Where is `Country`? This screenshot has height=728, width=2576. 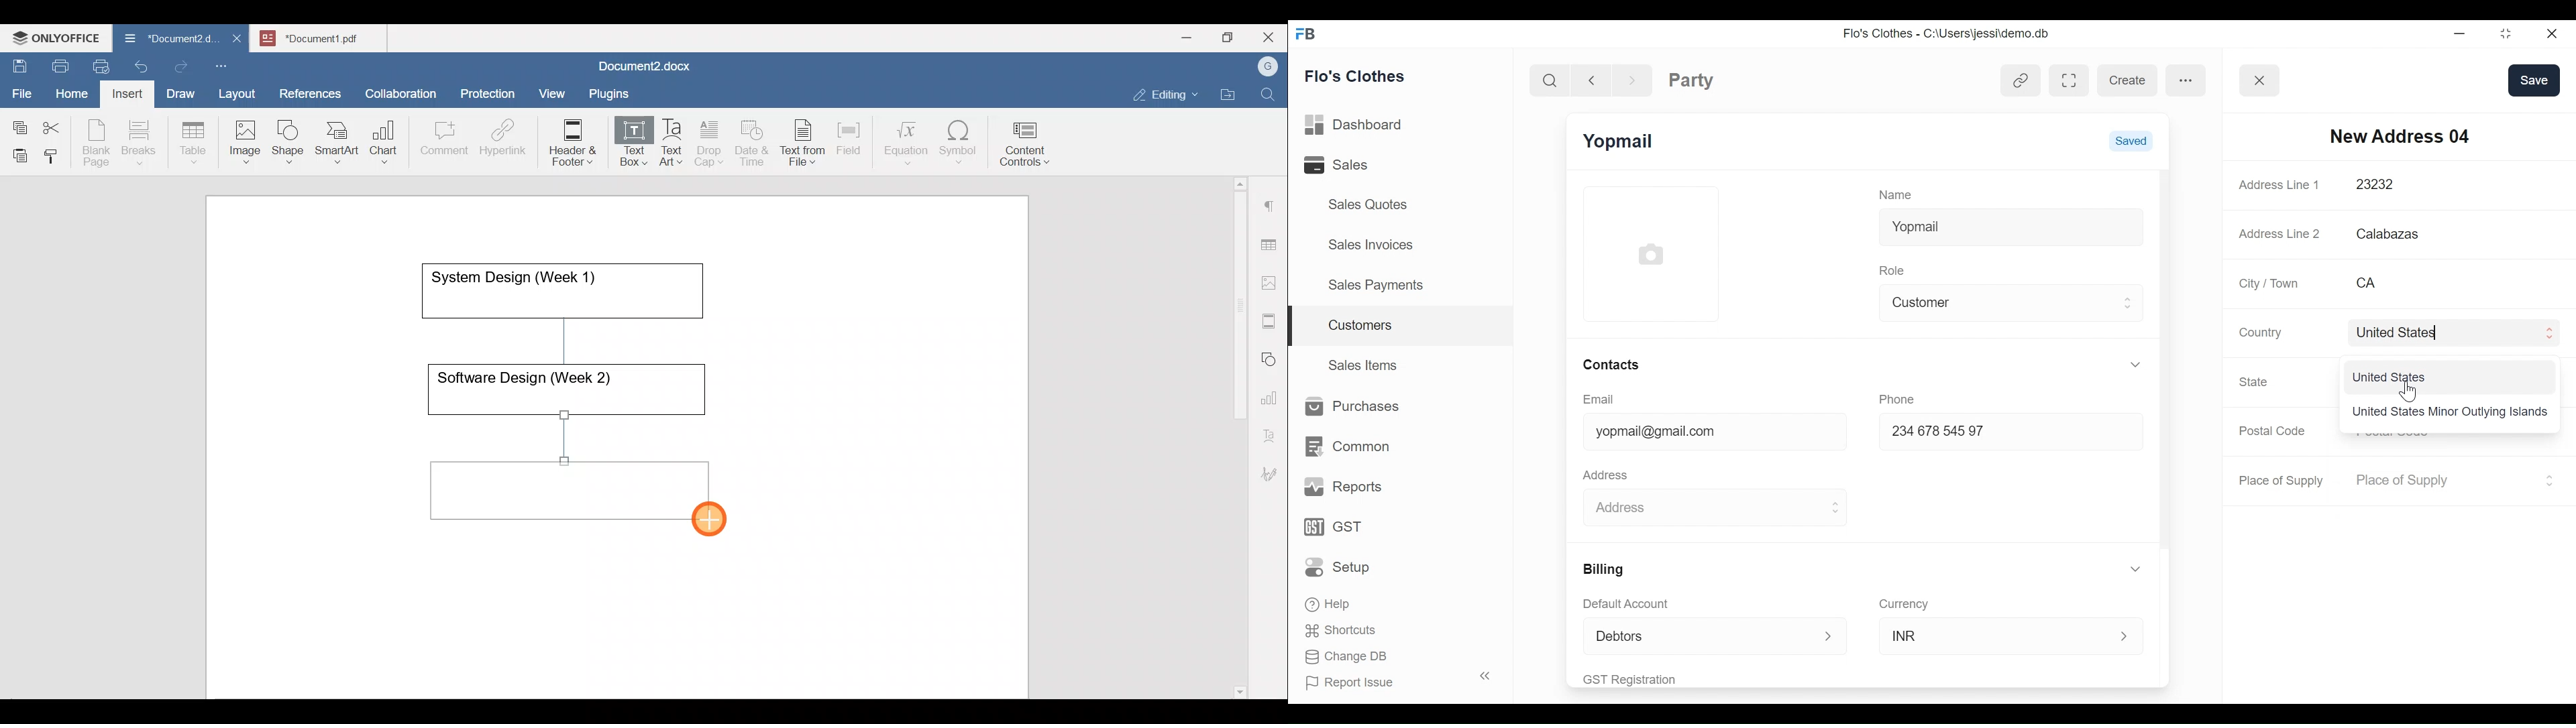 Country is located at coordinates (2258, 332).